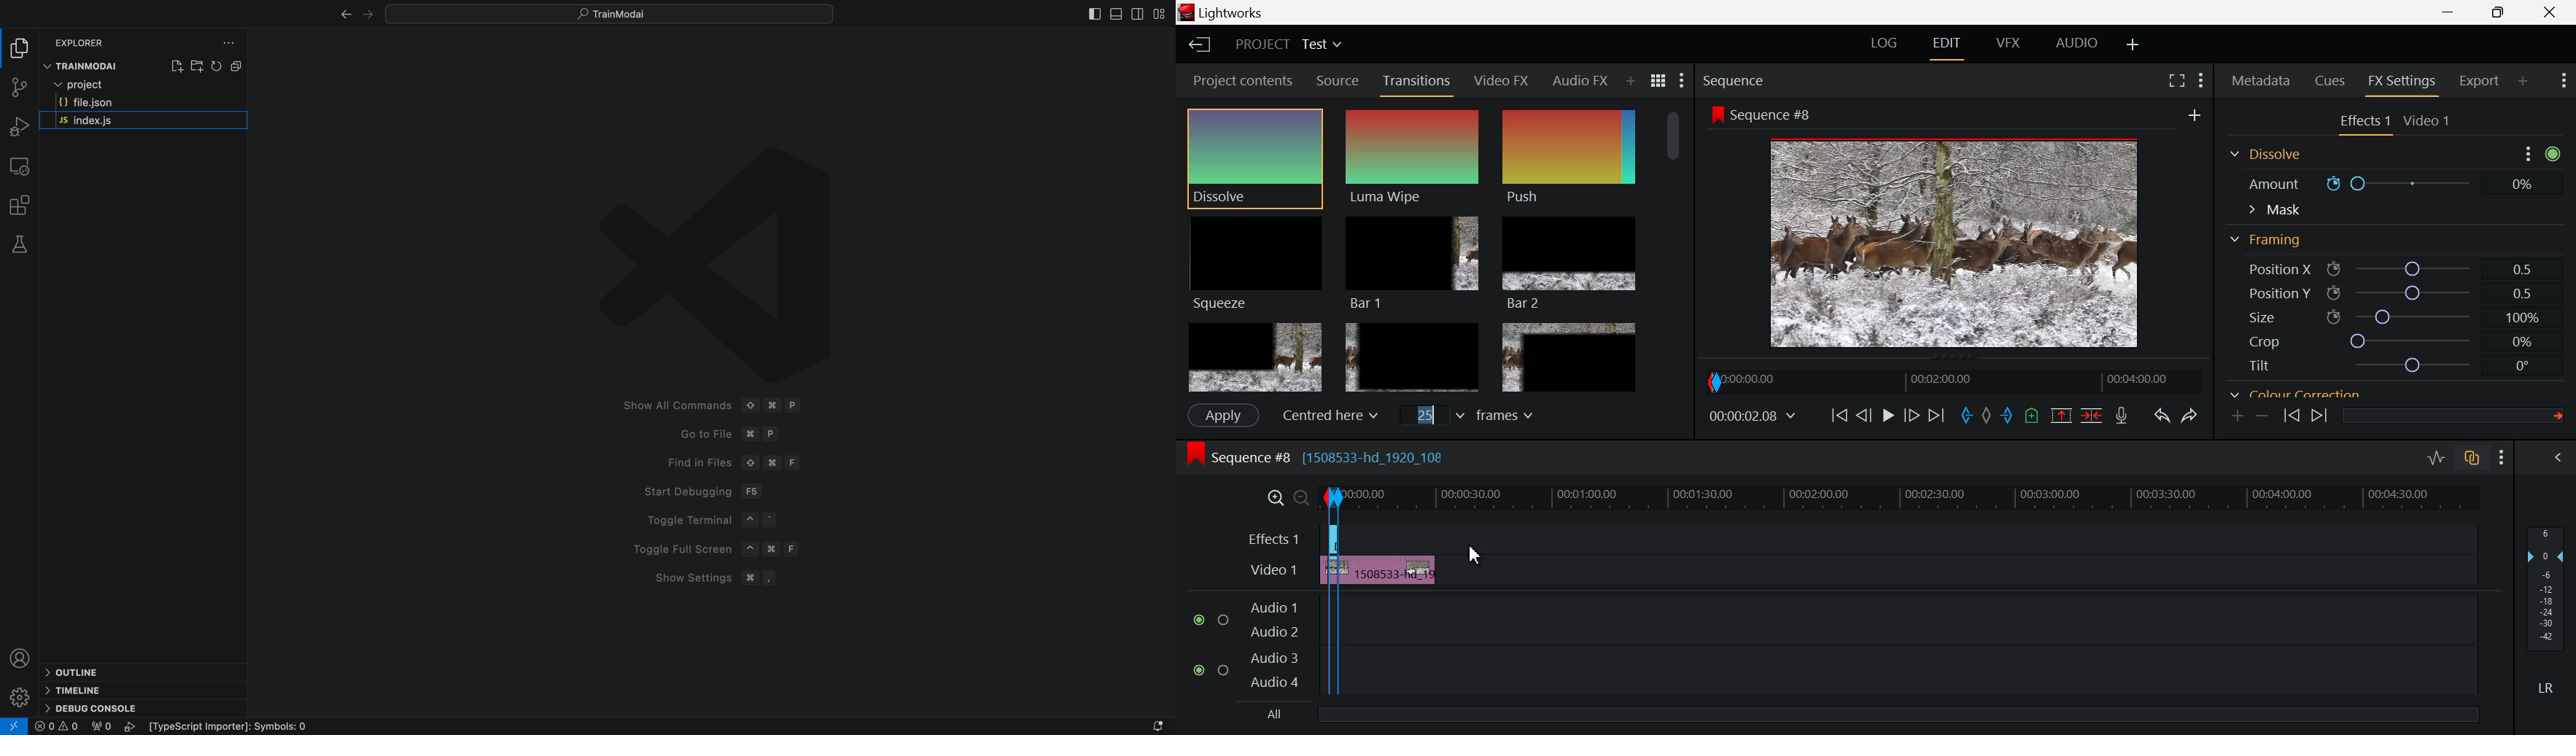 The height and width of the screenshot is (756, 2576). Describe the element at coordinates (738, 461) in the screenshot. I see `Find in files` at that location.